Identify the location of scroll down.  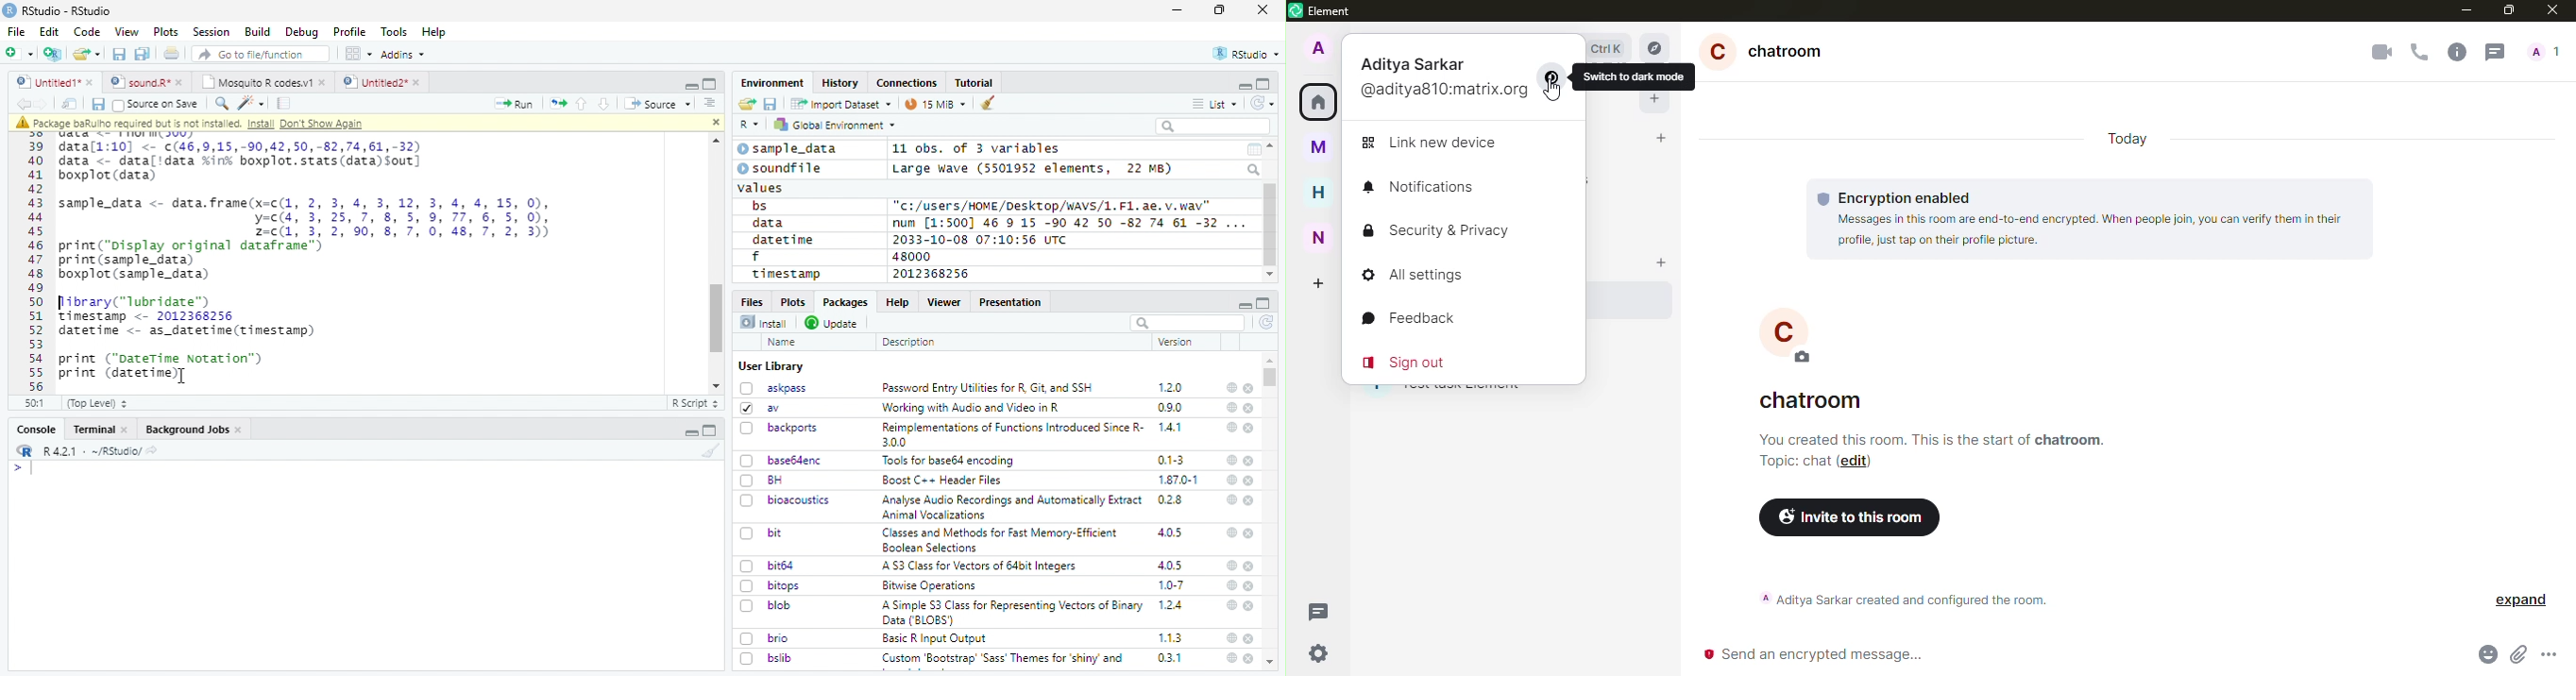
(1269, 275).